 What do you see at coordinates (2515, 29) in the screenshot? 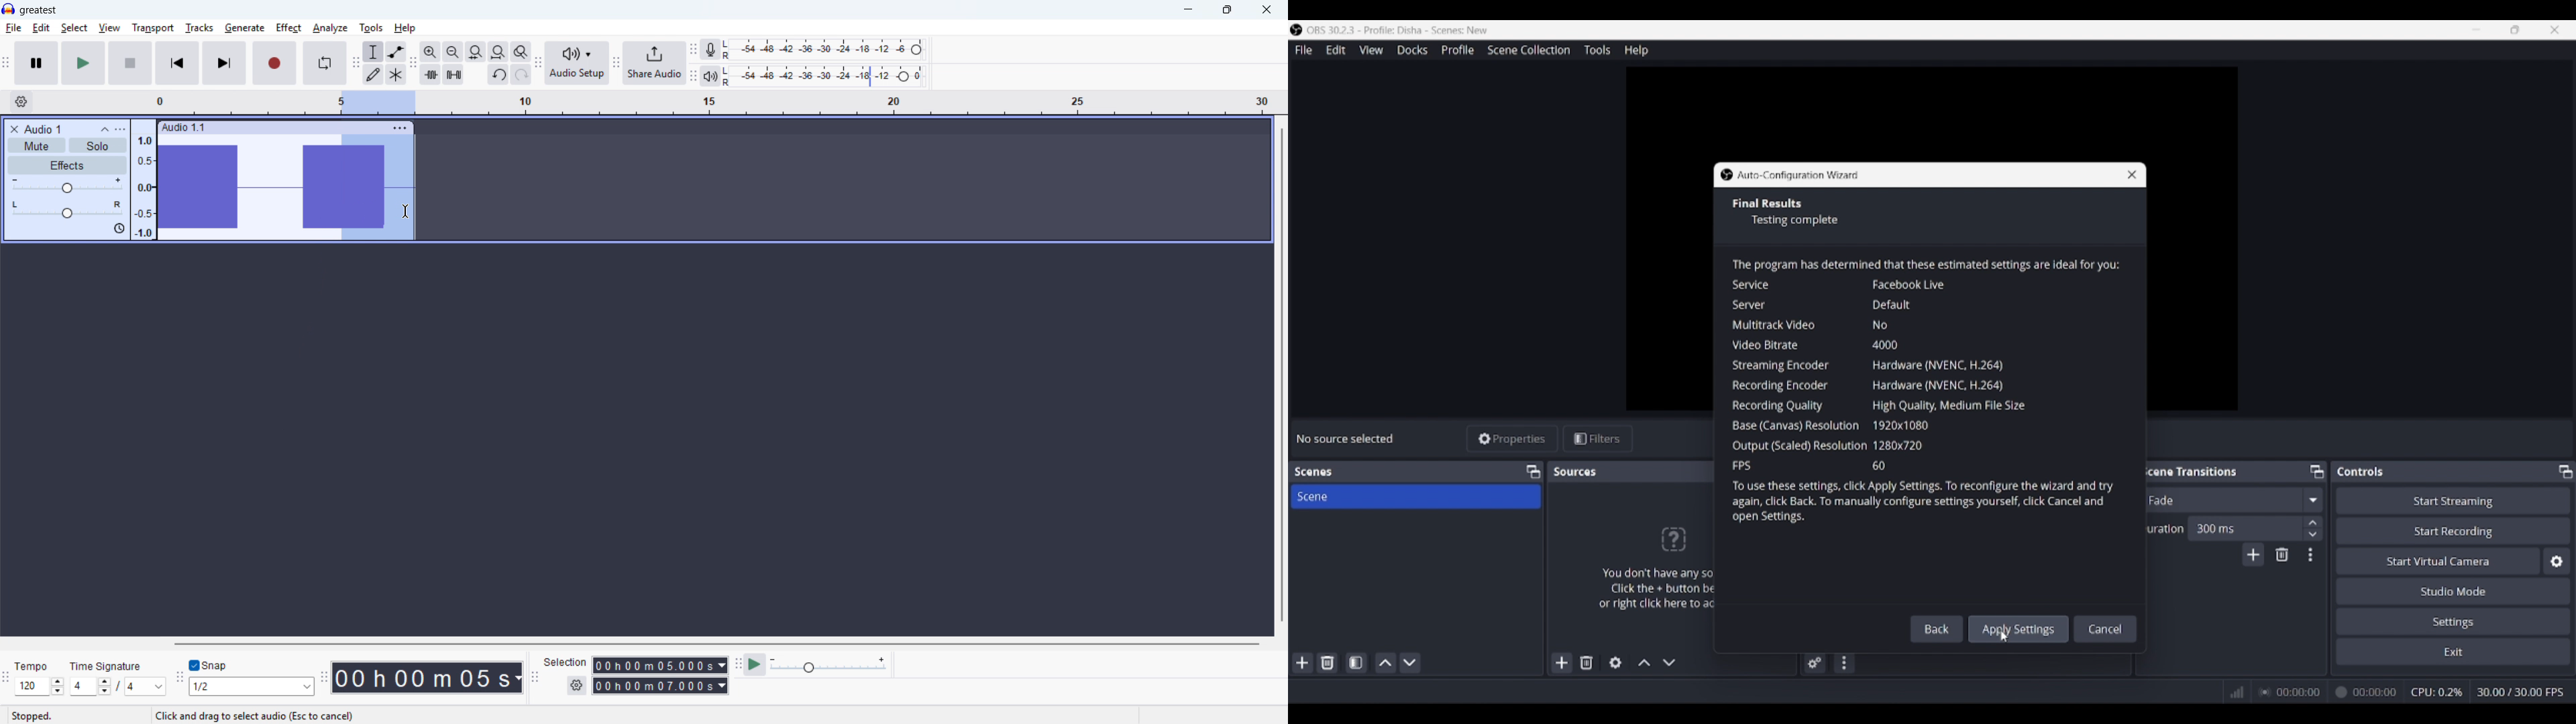
I see `Show interface in a smaller tab` at bounding box center [2515, 29].